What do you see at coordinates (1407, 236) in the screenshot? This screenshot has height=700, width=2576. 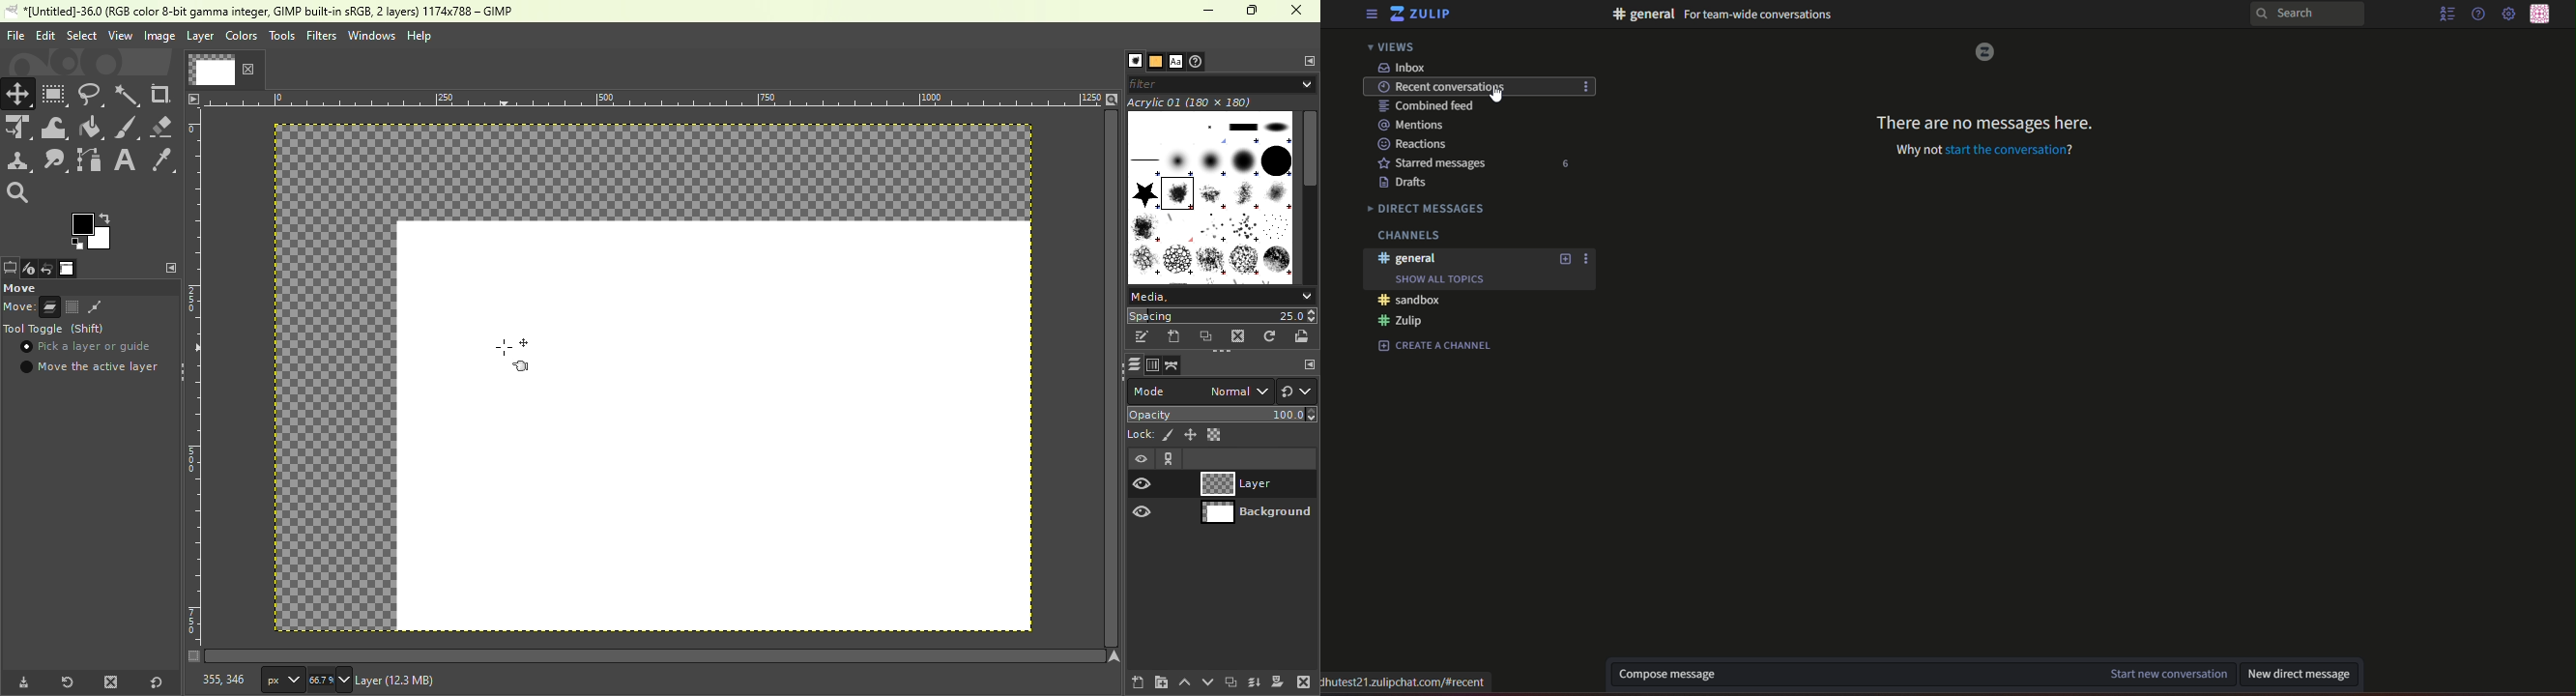 I see `Channels` at bounding box center [1407, 236].